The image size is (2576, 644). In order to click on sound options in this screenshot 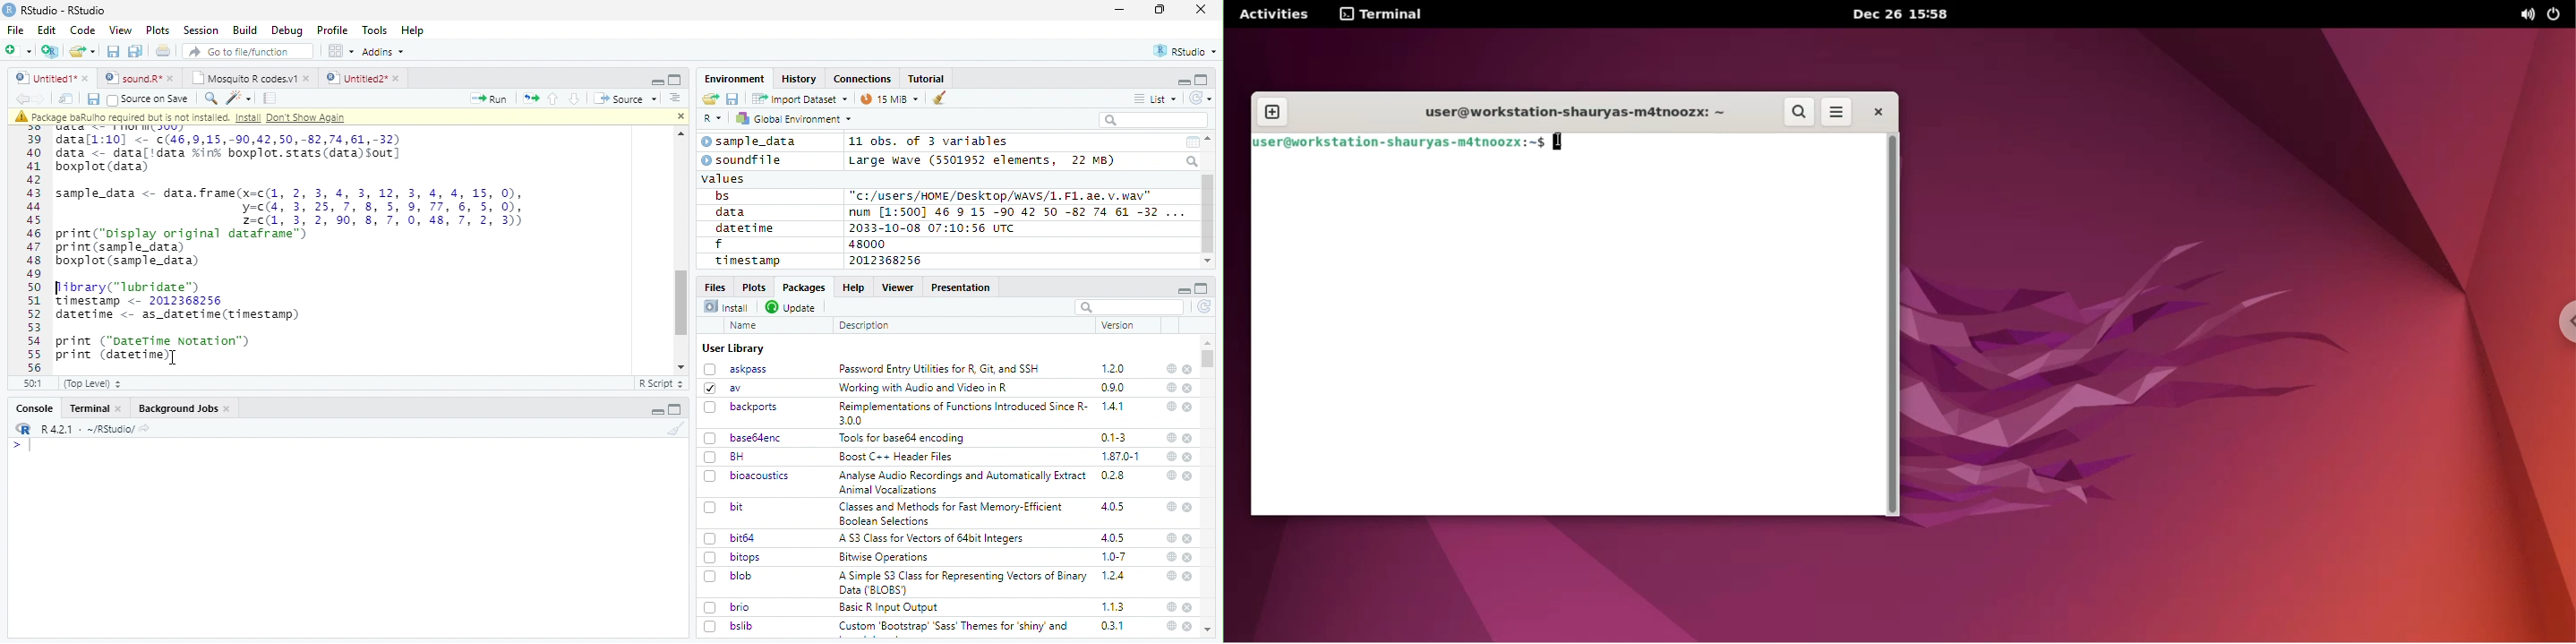, I will do `click(2527, 15)`.